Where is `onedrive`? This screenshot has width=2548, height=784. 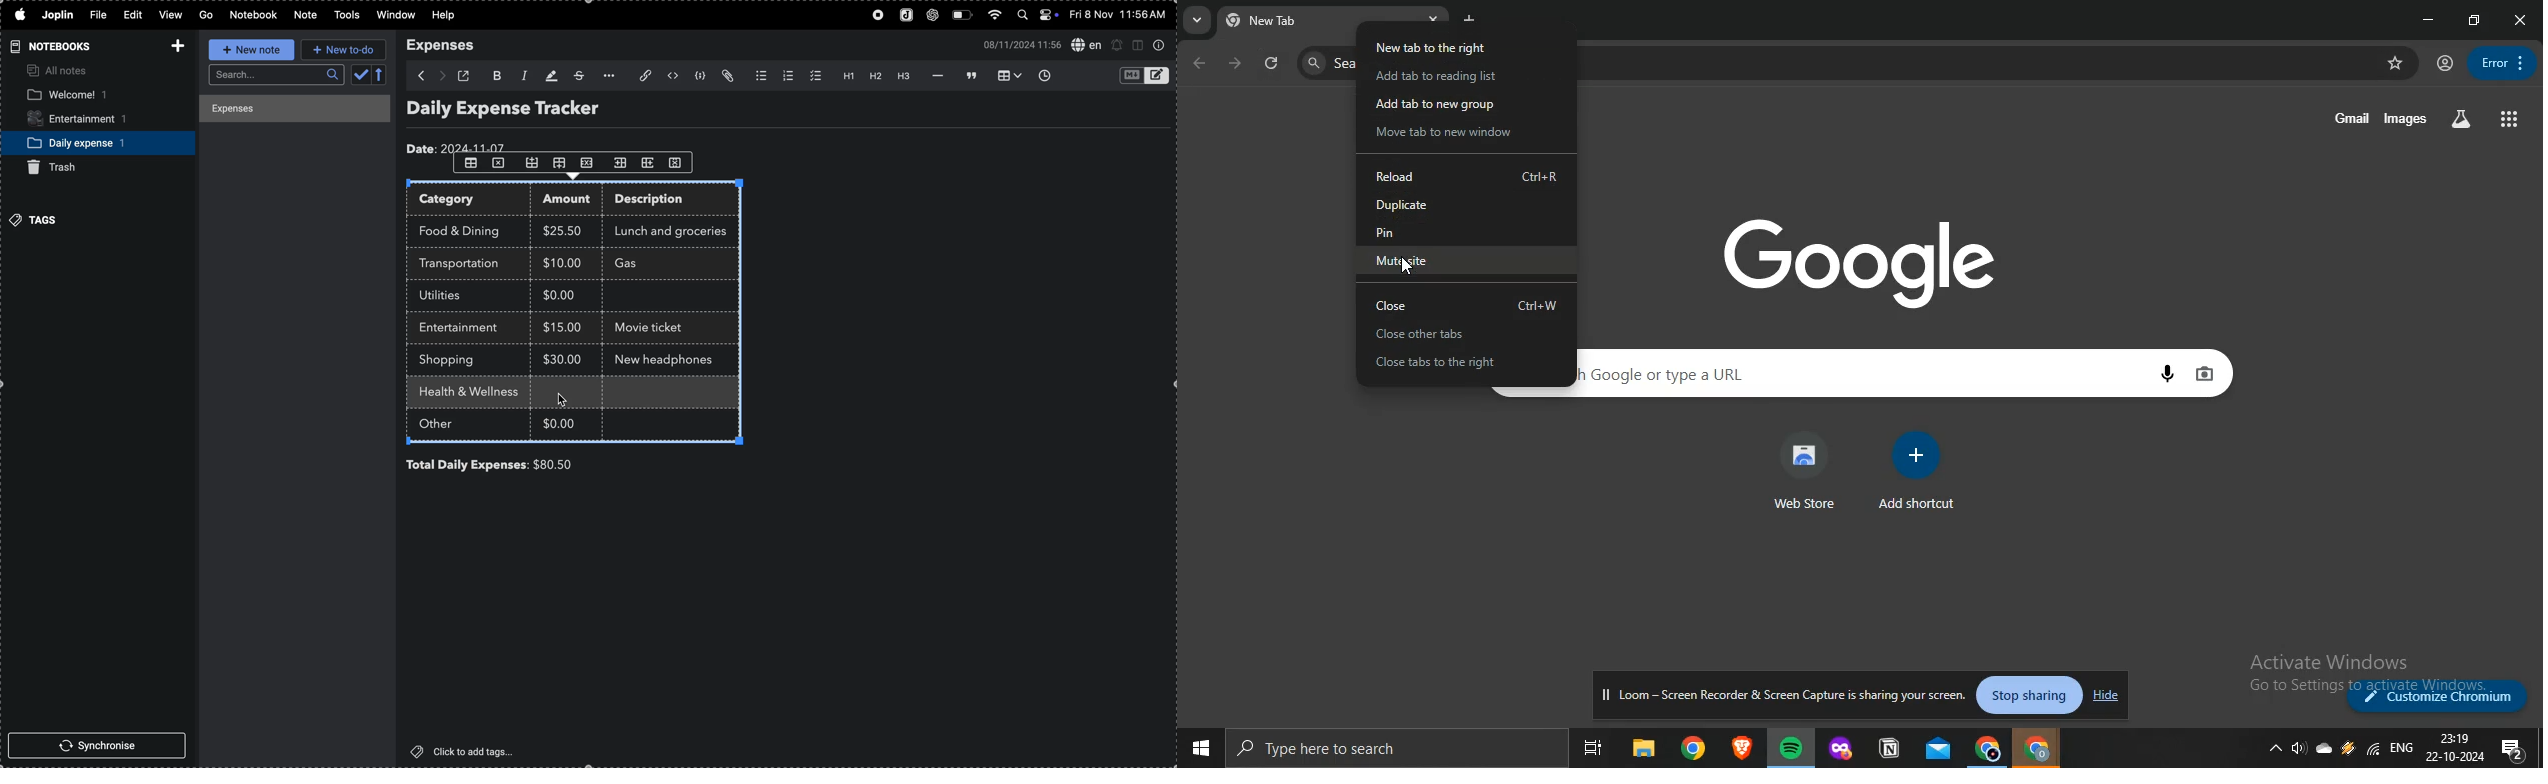
onedrive is located at coordinates (2324, 747).